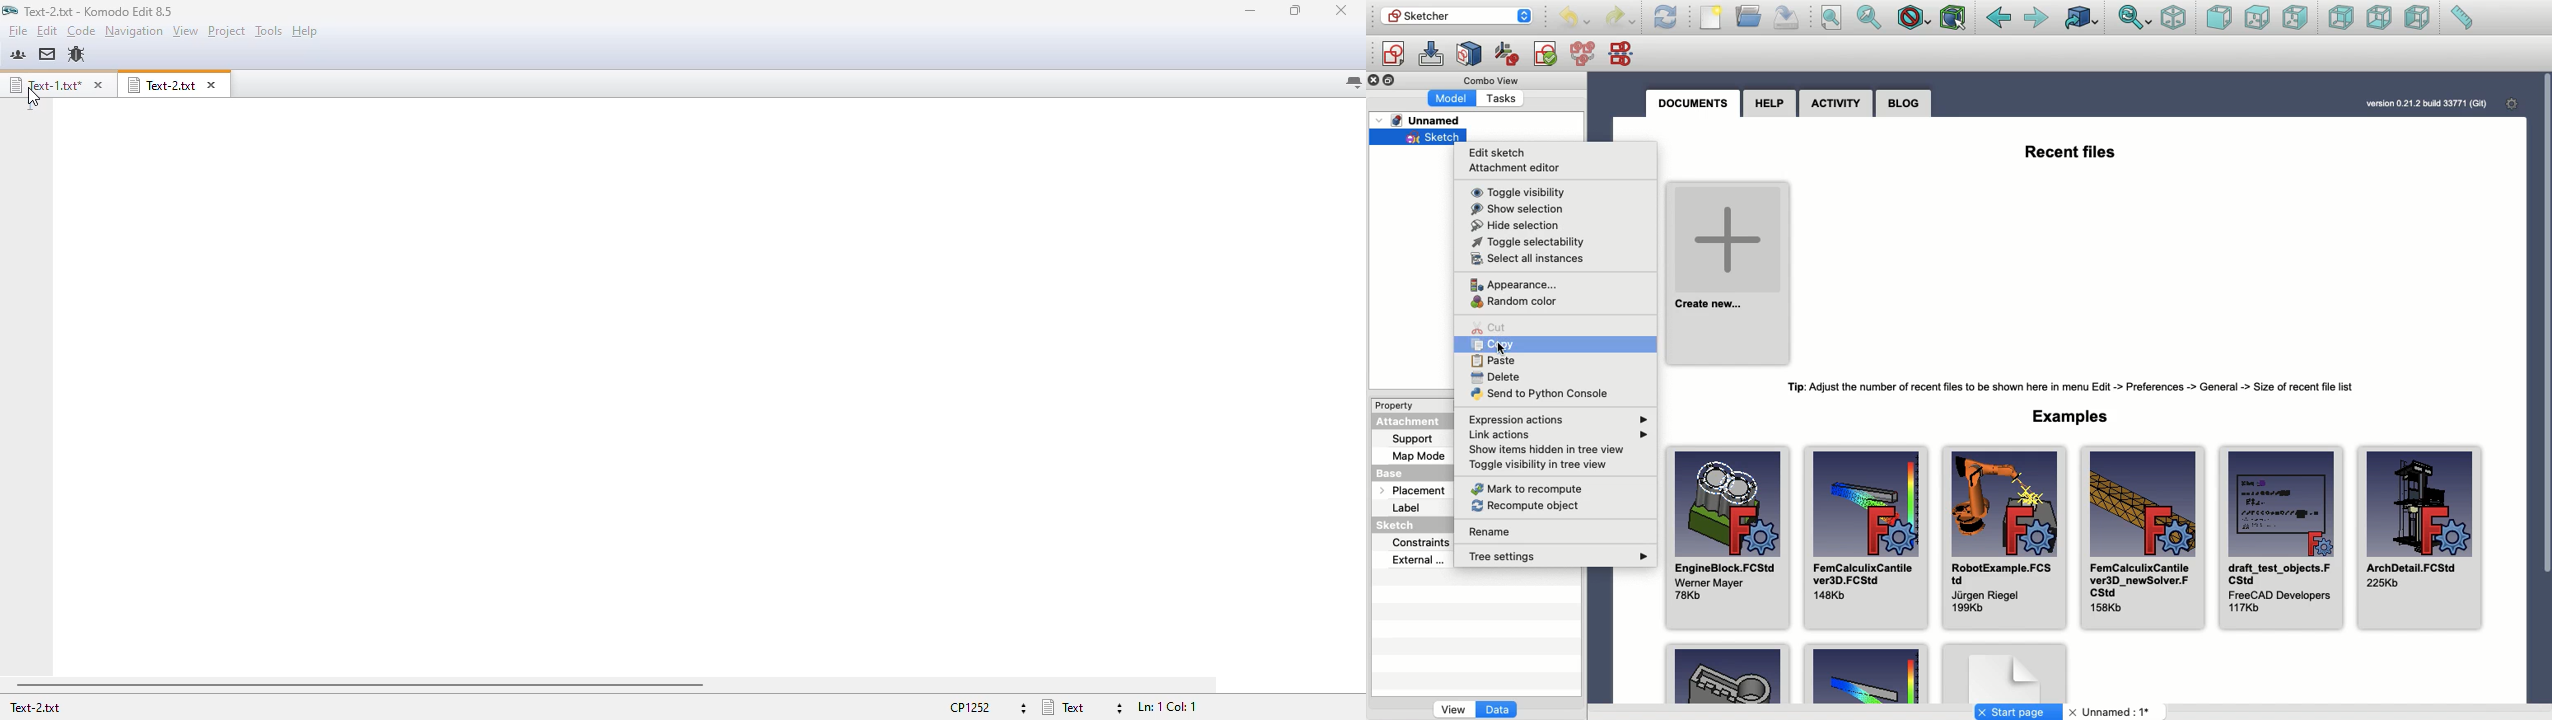  I want to click on code, so click(81, 31).